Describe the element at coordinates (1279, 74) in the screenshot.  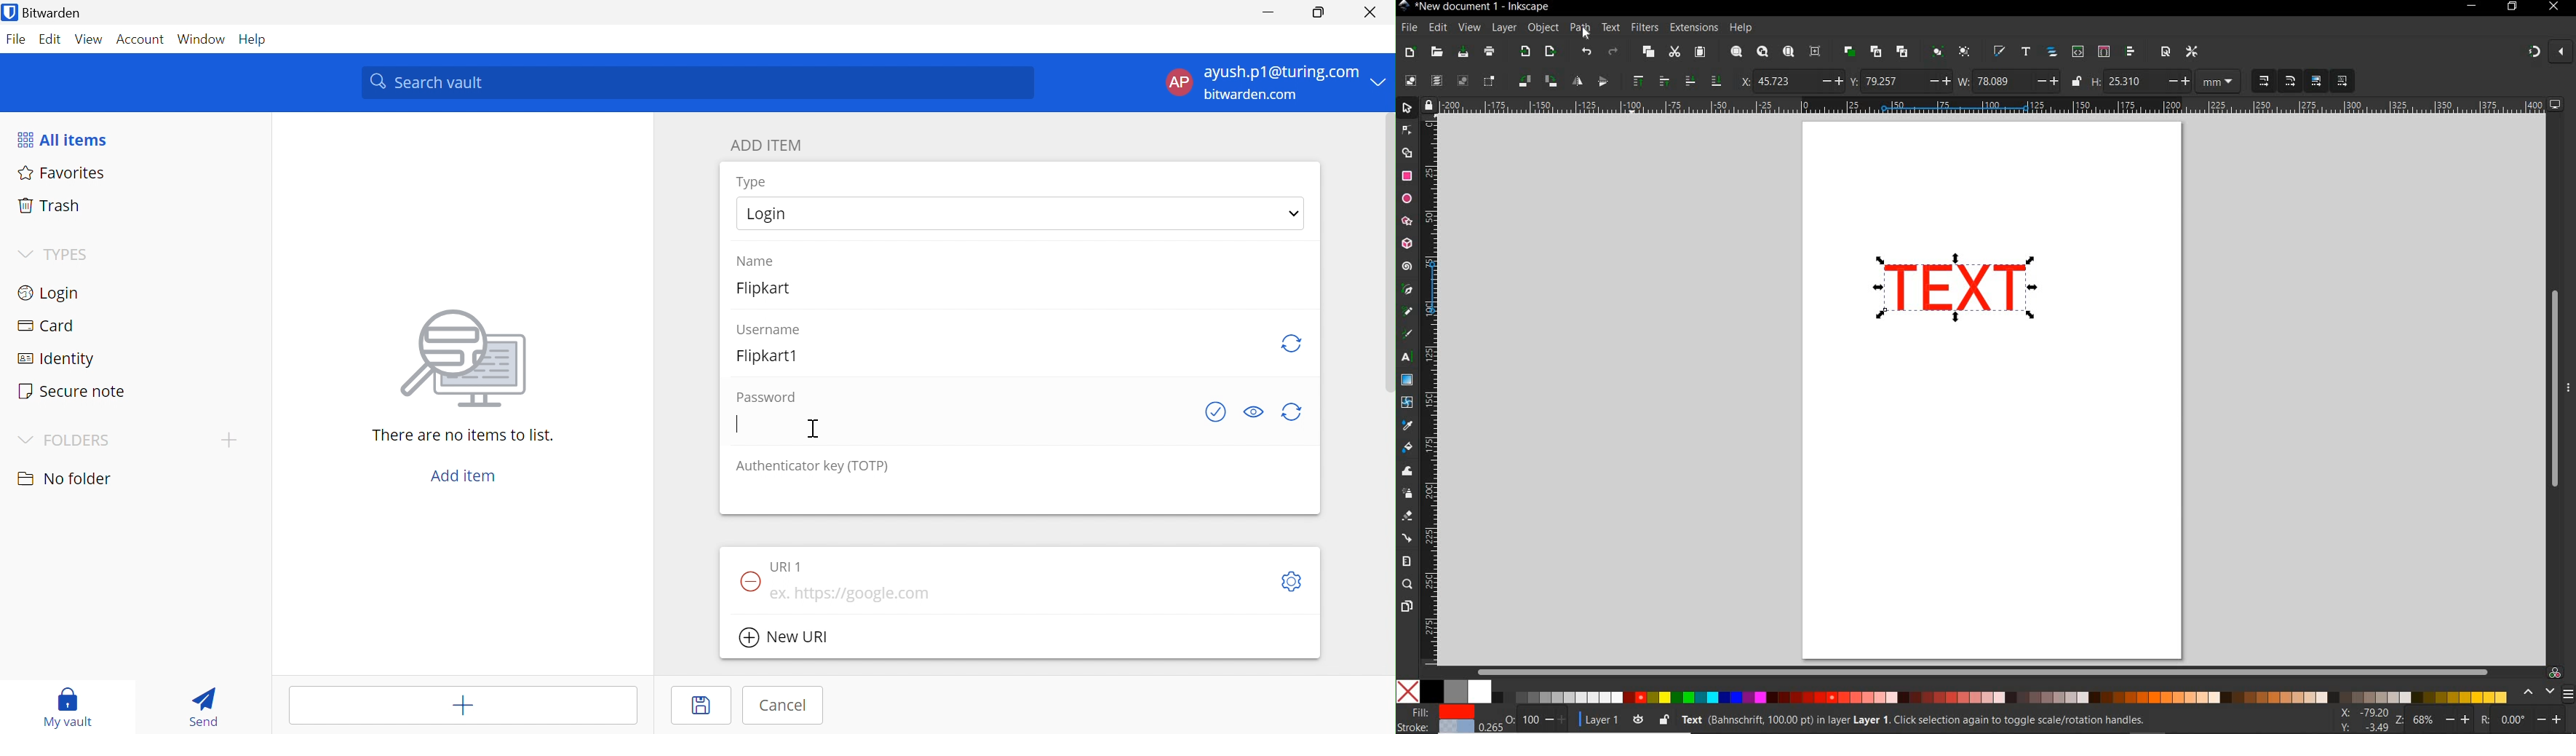
I see `ayush.p1@gmail.com` at that location.